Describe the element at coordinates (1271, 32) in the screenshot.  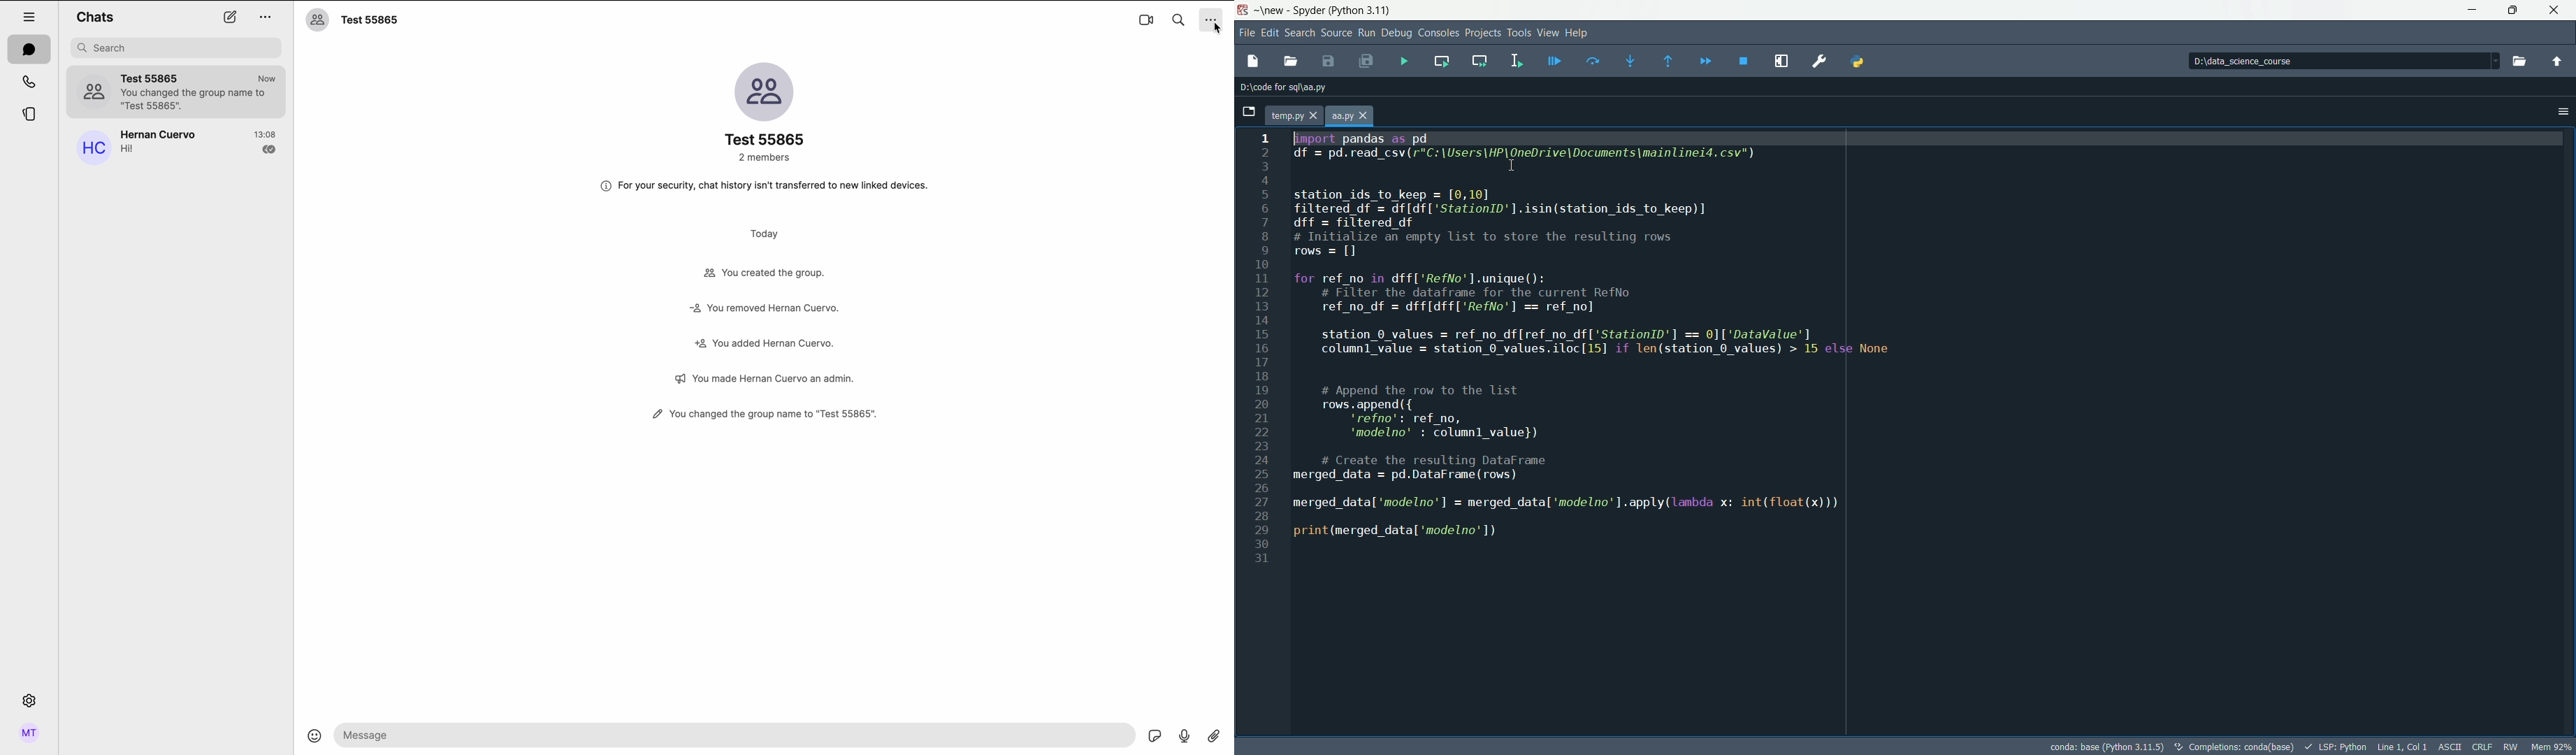
I see `edit menu` at that location.